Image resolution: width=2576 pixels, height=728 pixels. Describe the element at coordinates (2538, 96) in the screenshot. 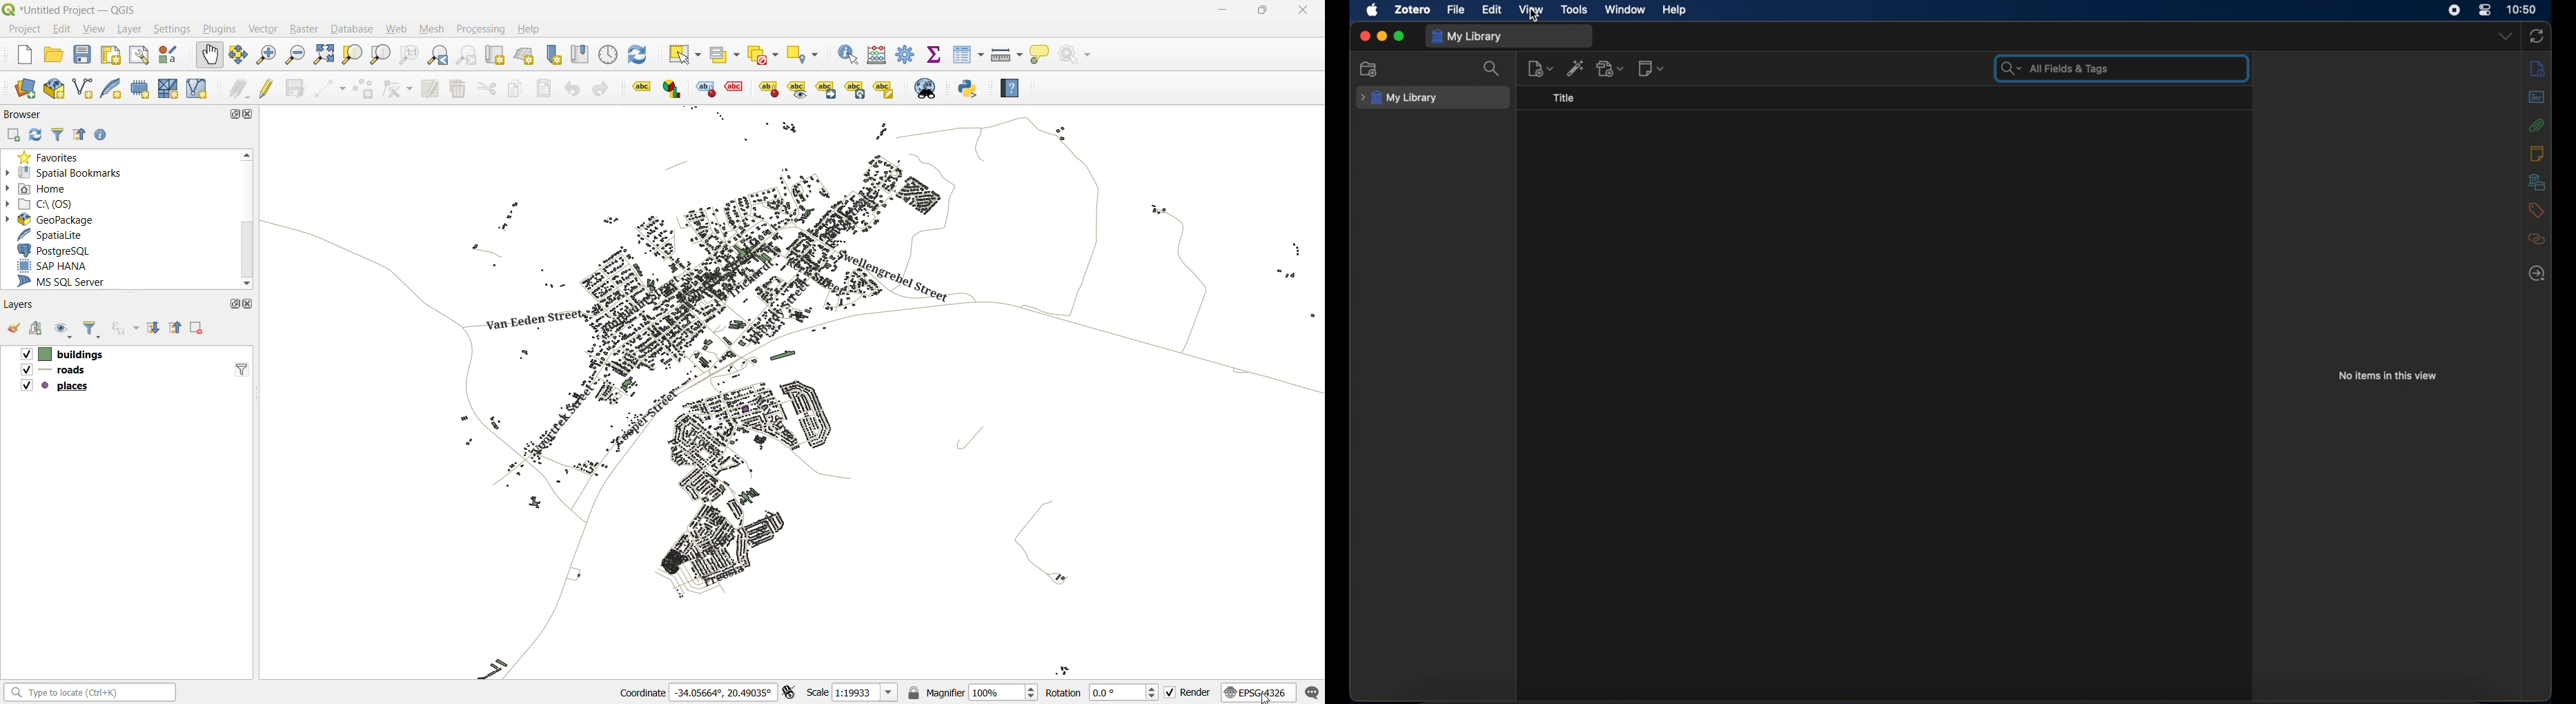

I see `abstract` at that location.